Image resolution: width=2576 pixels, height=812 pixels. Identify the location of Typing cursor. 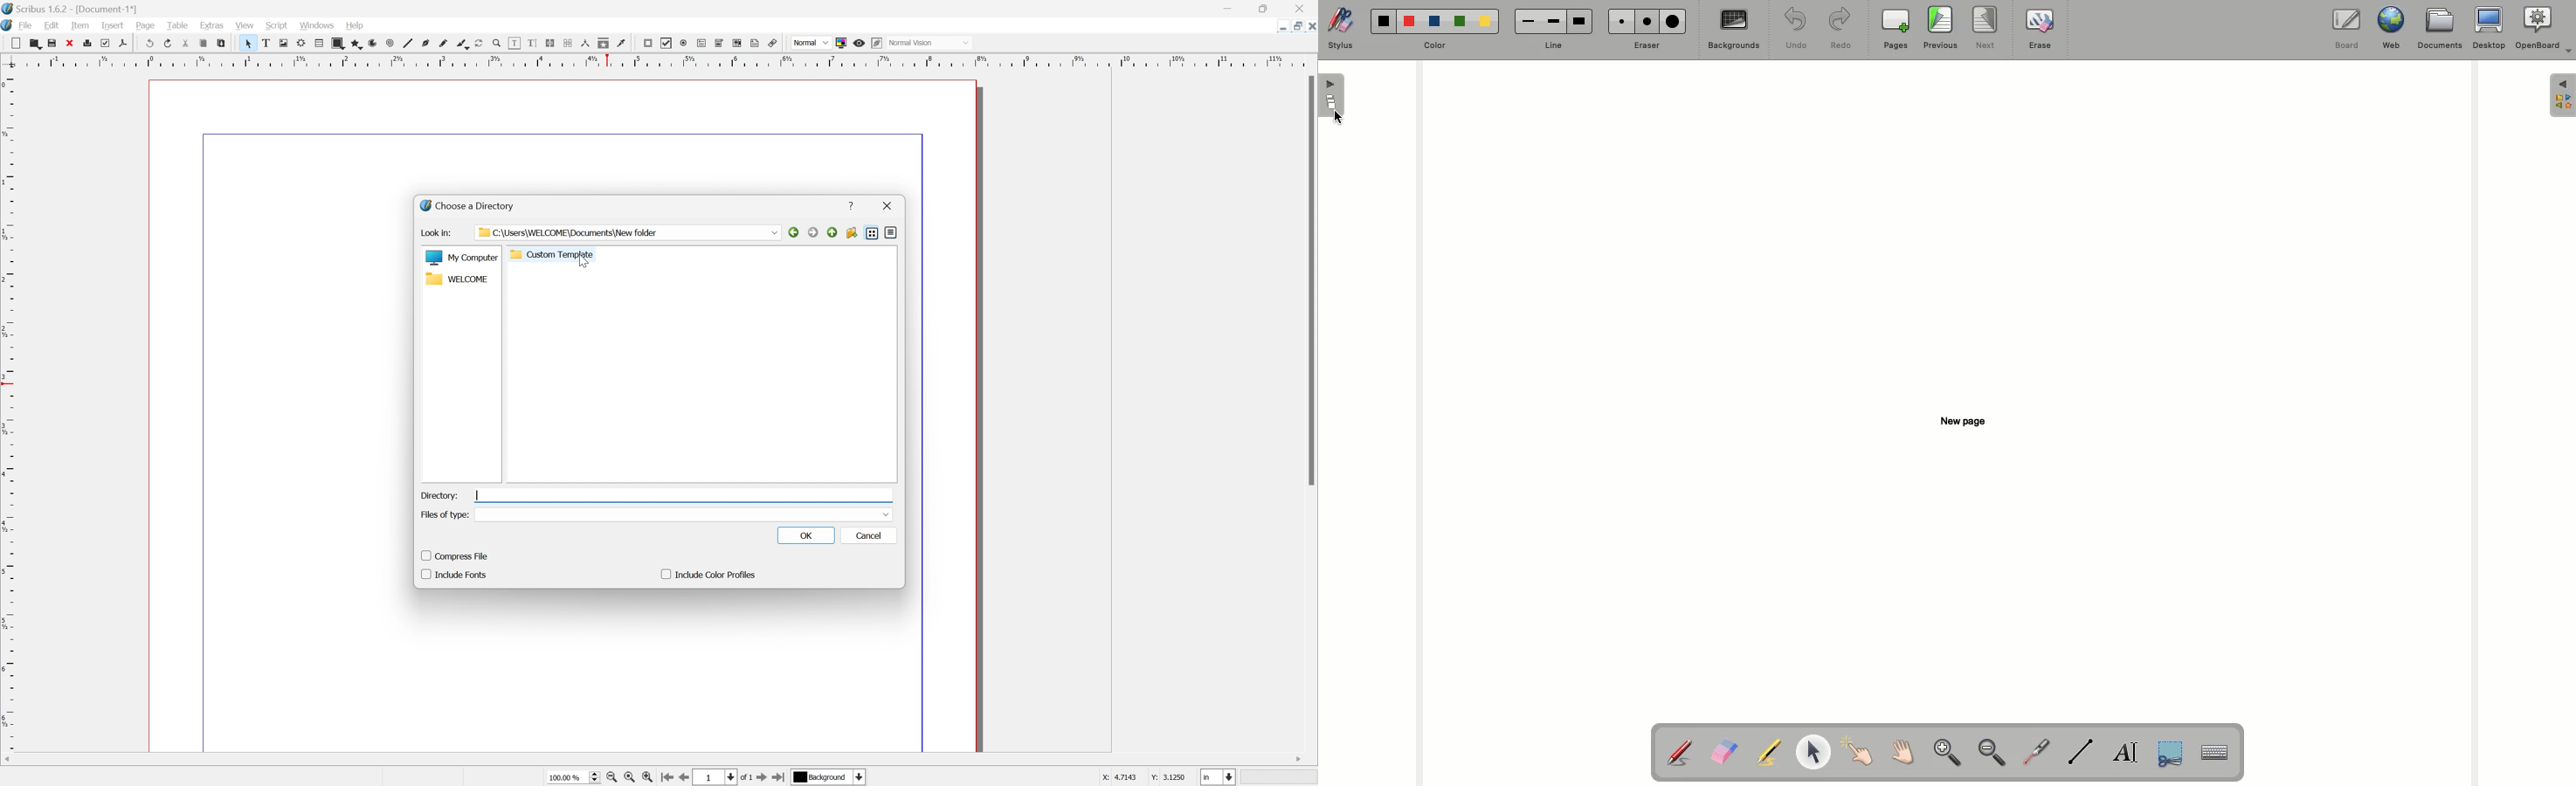
(481, 494).